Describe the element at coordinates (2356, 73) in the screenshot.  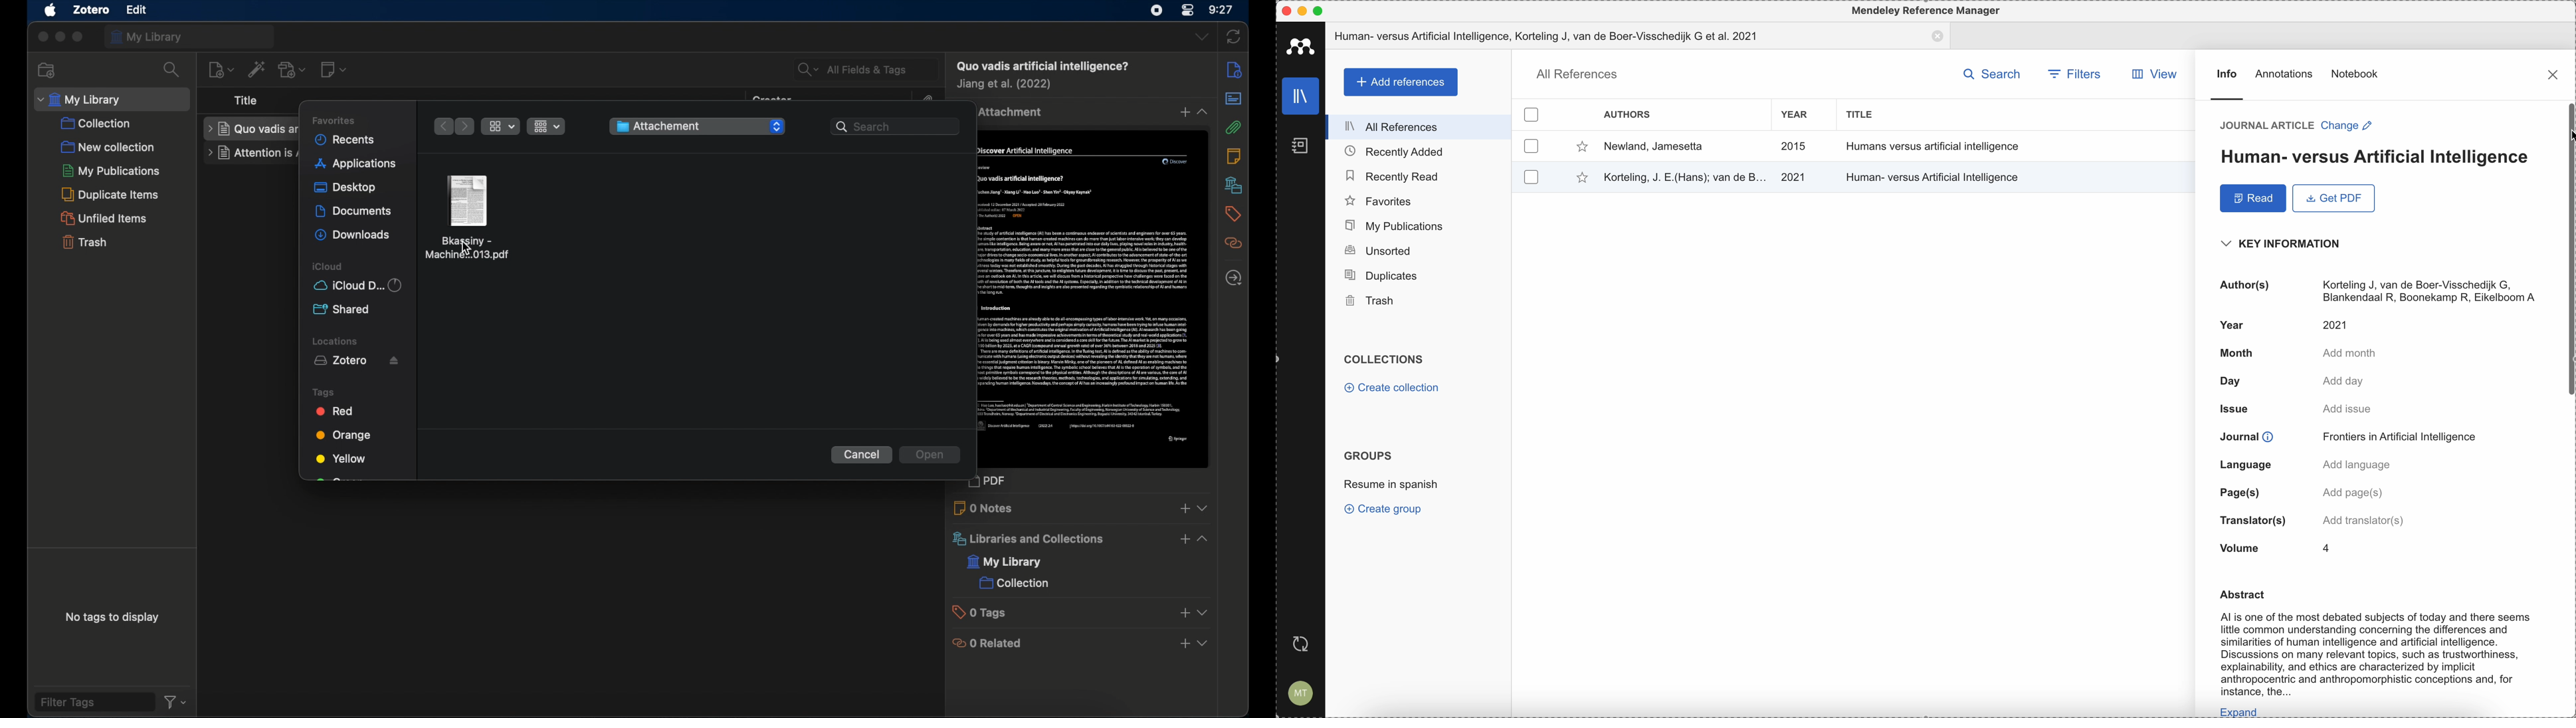
I see `notebook` at that location.